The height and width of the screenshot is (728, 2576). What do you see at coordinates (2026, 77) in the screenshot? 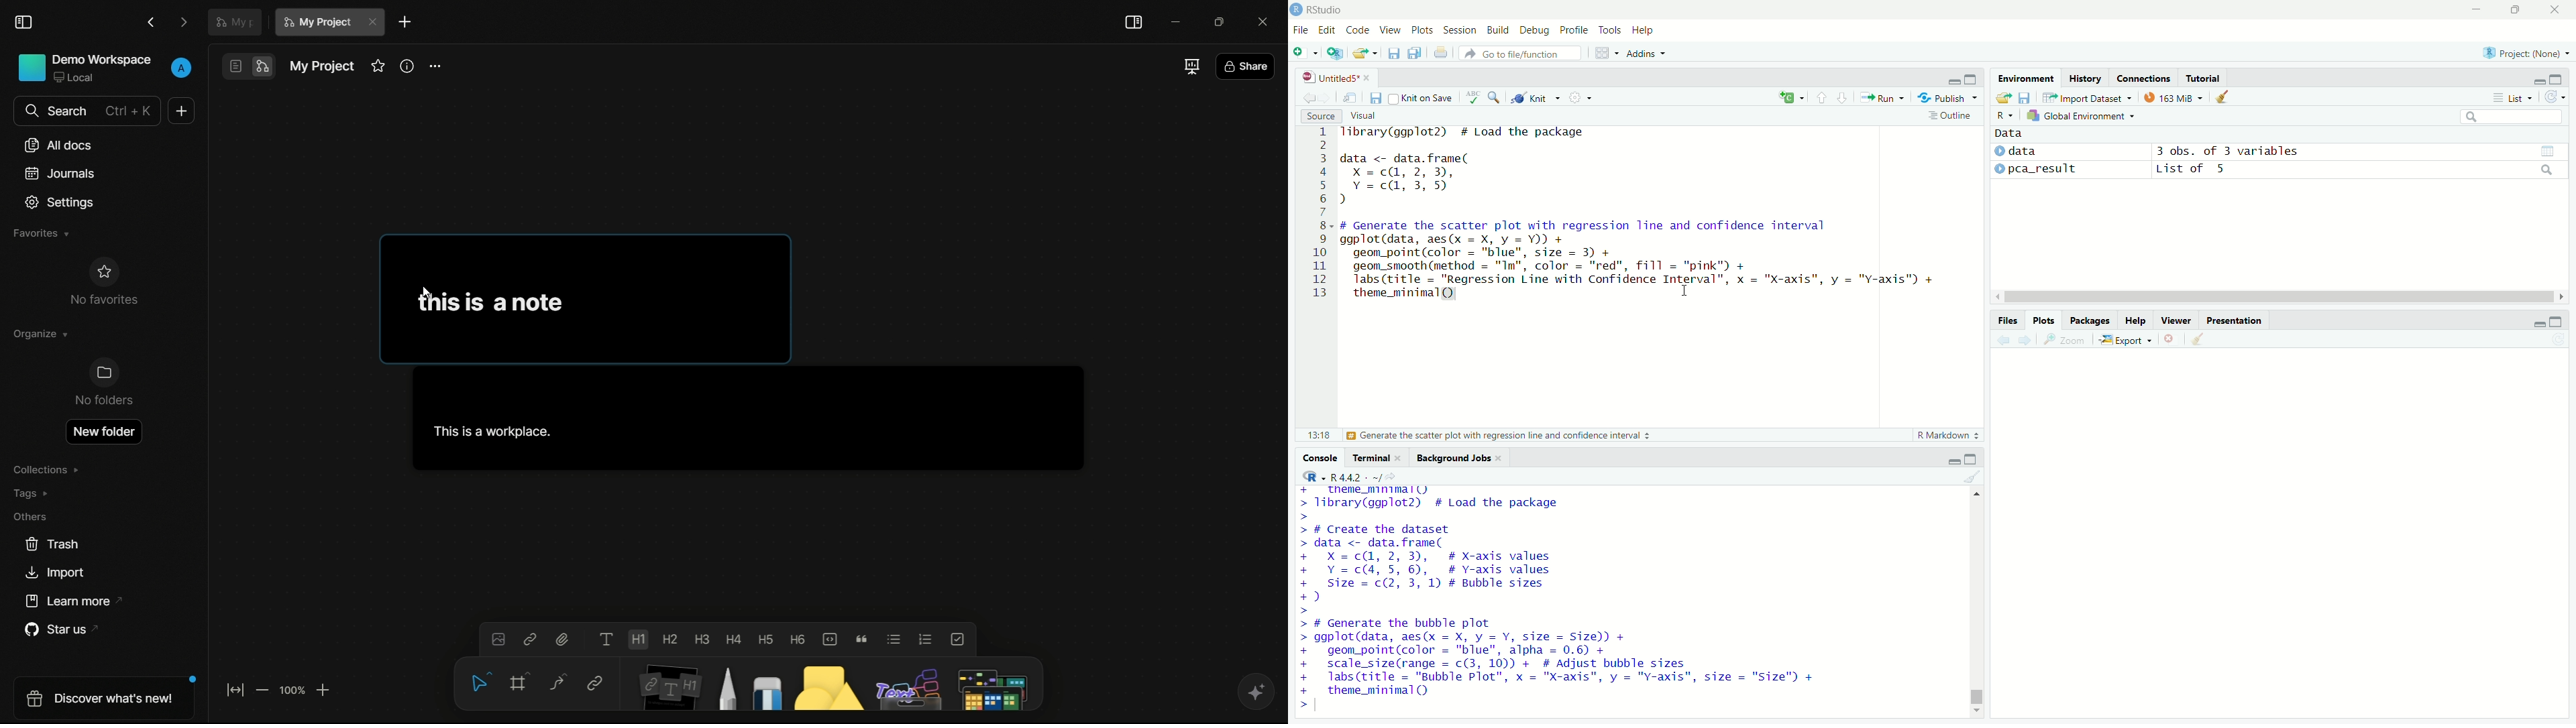
I see `Environment` at bounding box center [2026, 77].